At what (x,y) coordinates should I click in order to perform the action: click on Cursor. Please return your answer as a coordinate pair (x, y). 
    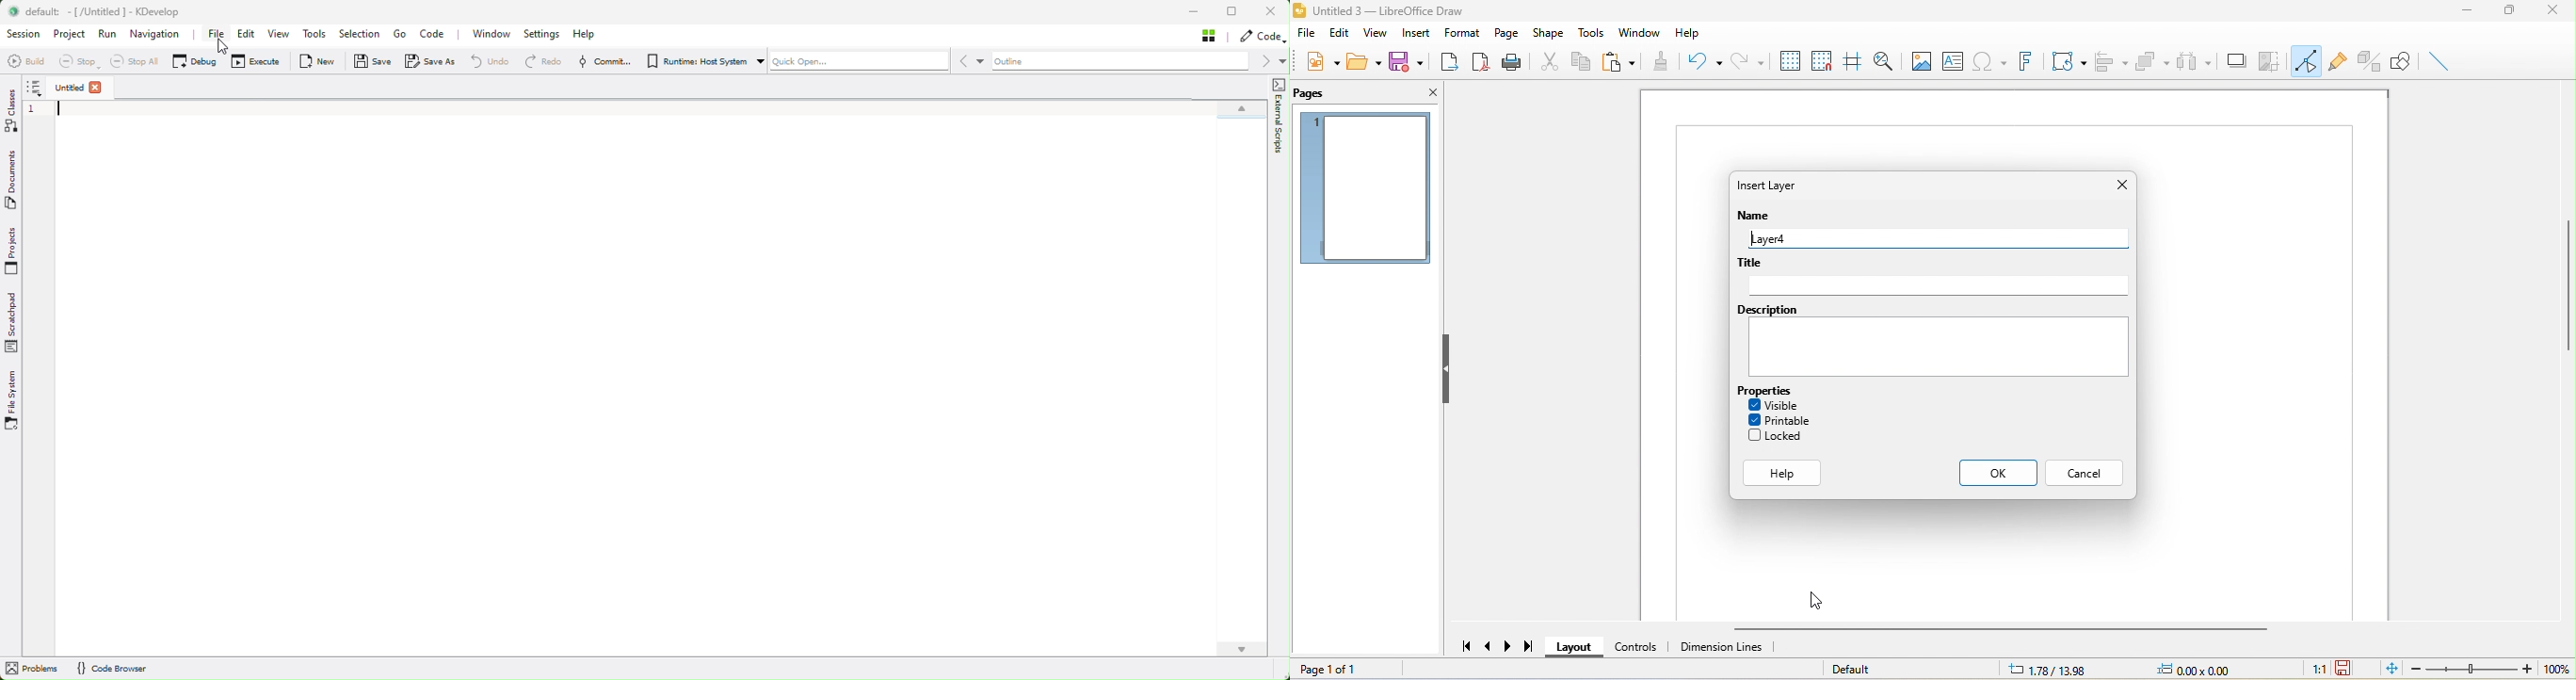
    Looking at the image, I should click on (1815, 597).